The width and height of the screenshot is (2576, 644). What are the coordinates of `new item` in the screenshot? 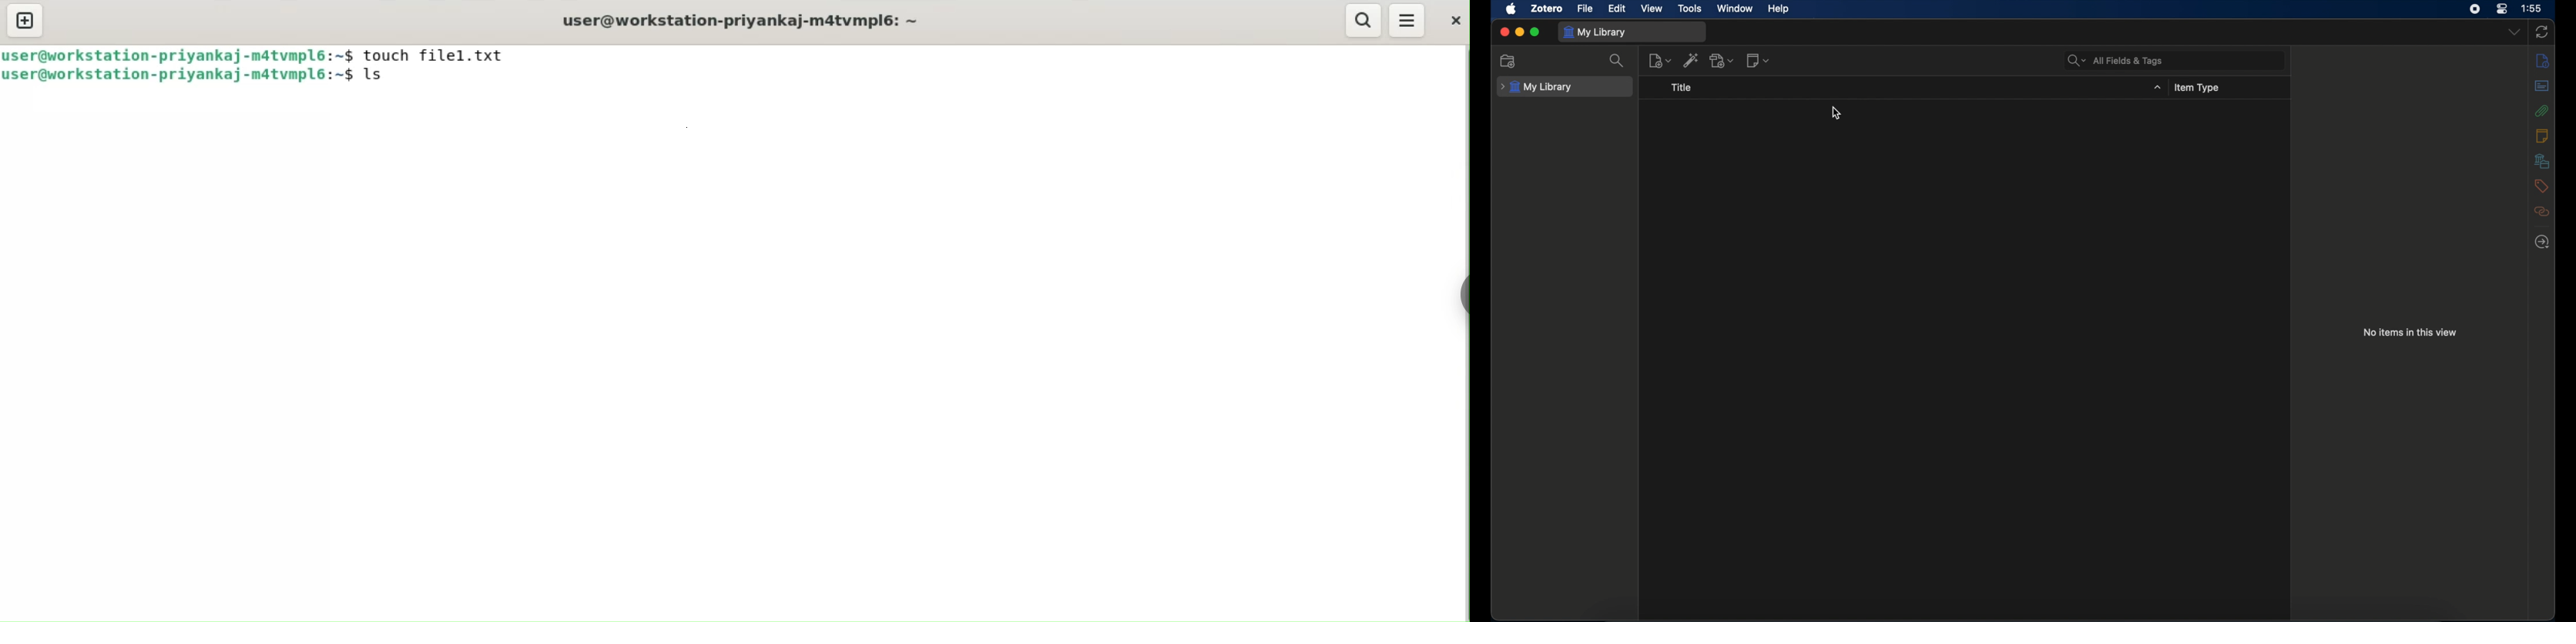 It's located at (1659, 60).